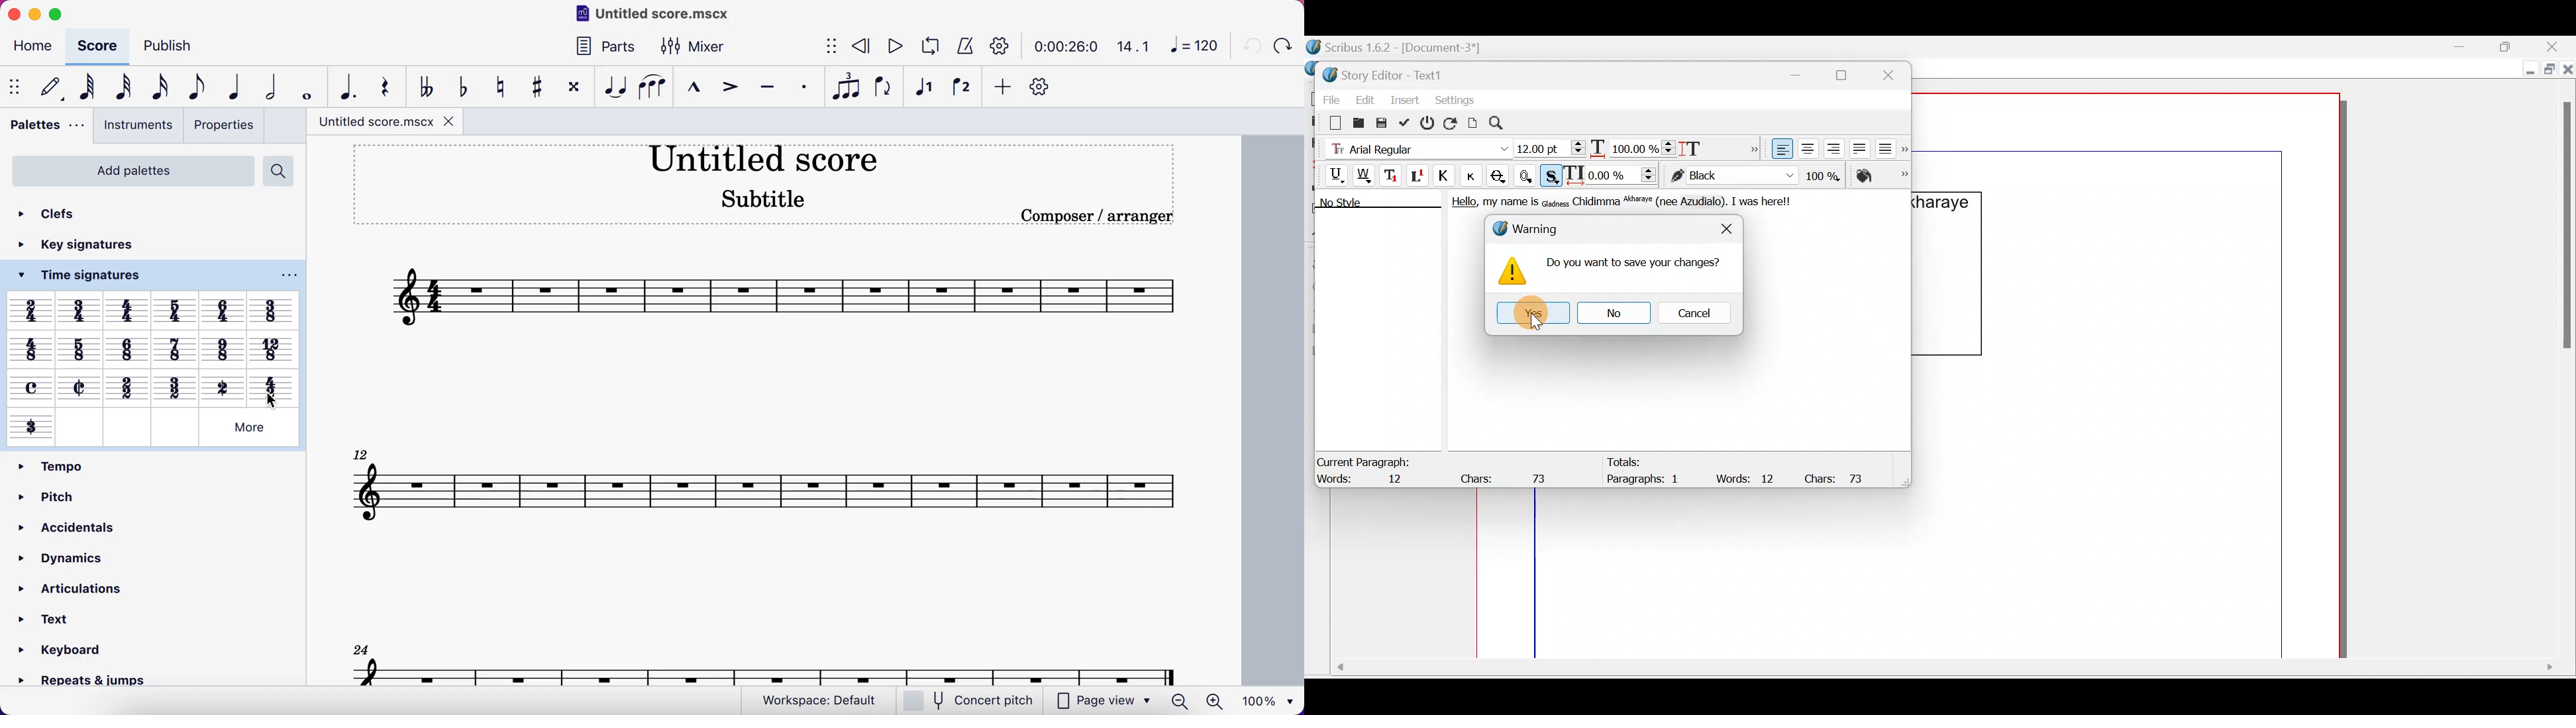  What do you see at coordinates (1409, 48) in the screenshot?
I see `Scribus 1.6.2 - [Document-3*]` at bounding box center [1409, 48].